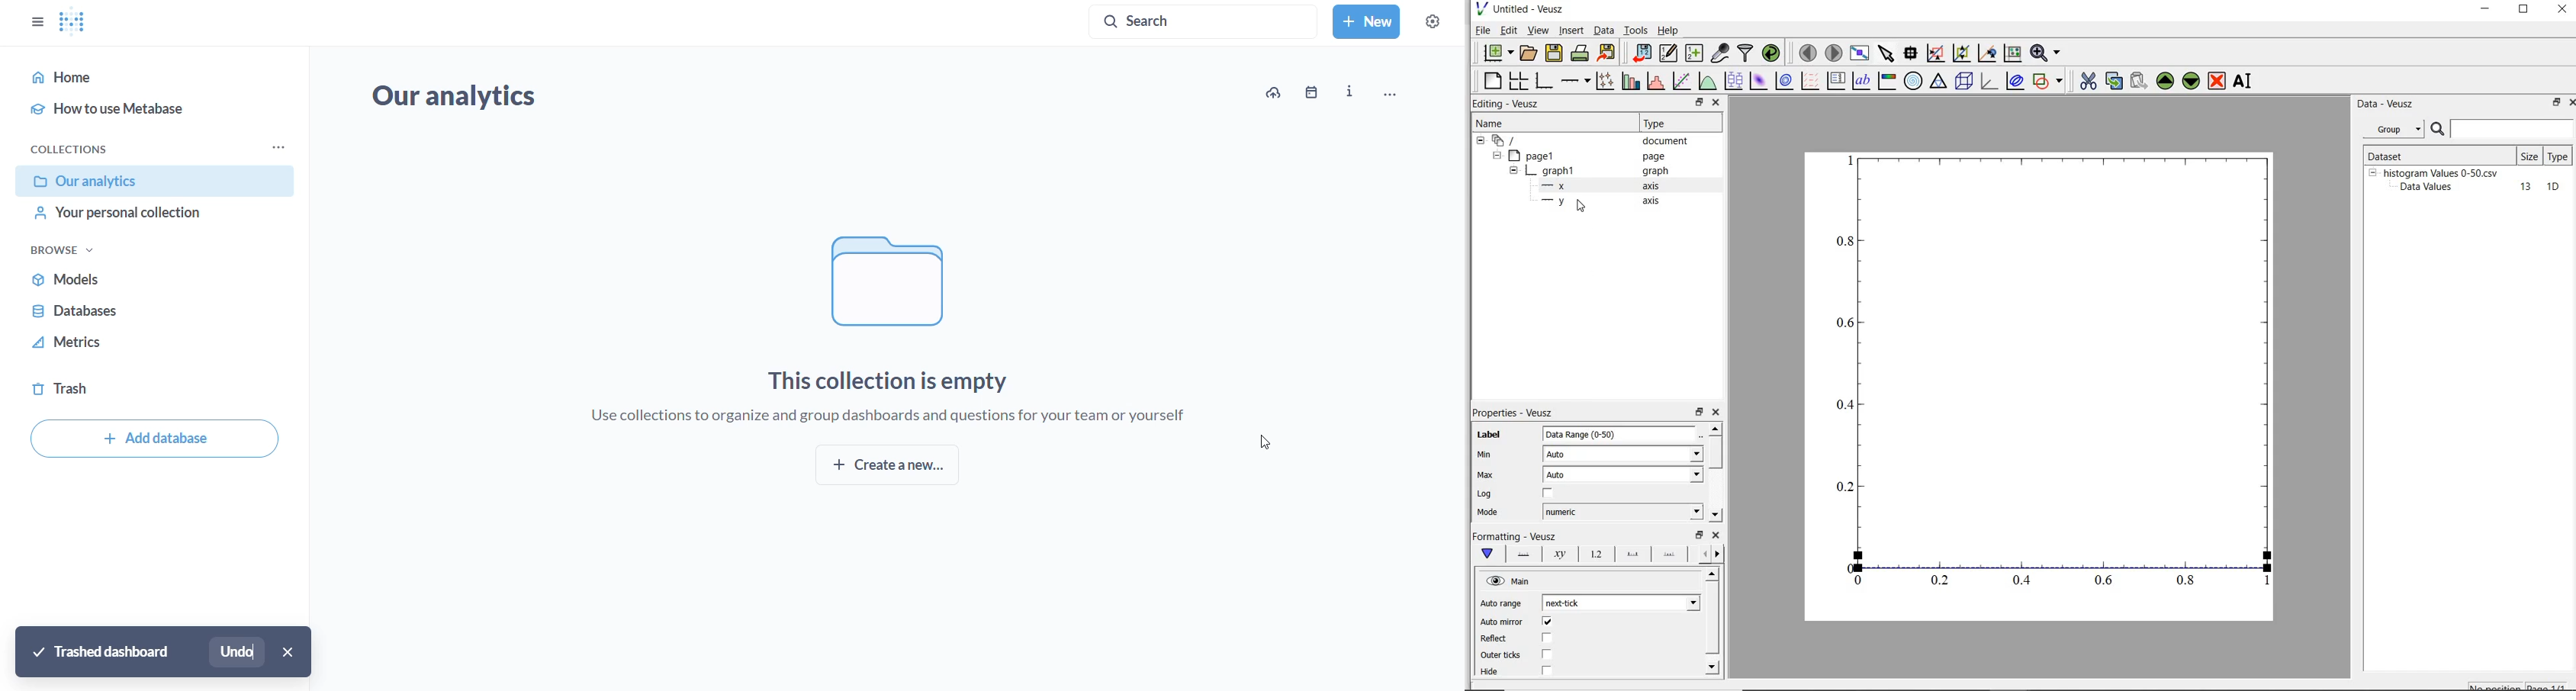  I want to click on upload, so click(1271, 92).